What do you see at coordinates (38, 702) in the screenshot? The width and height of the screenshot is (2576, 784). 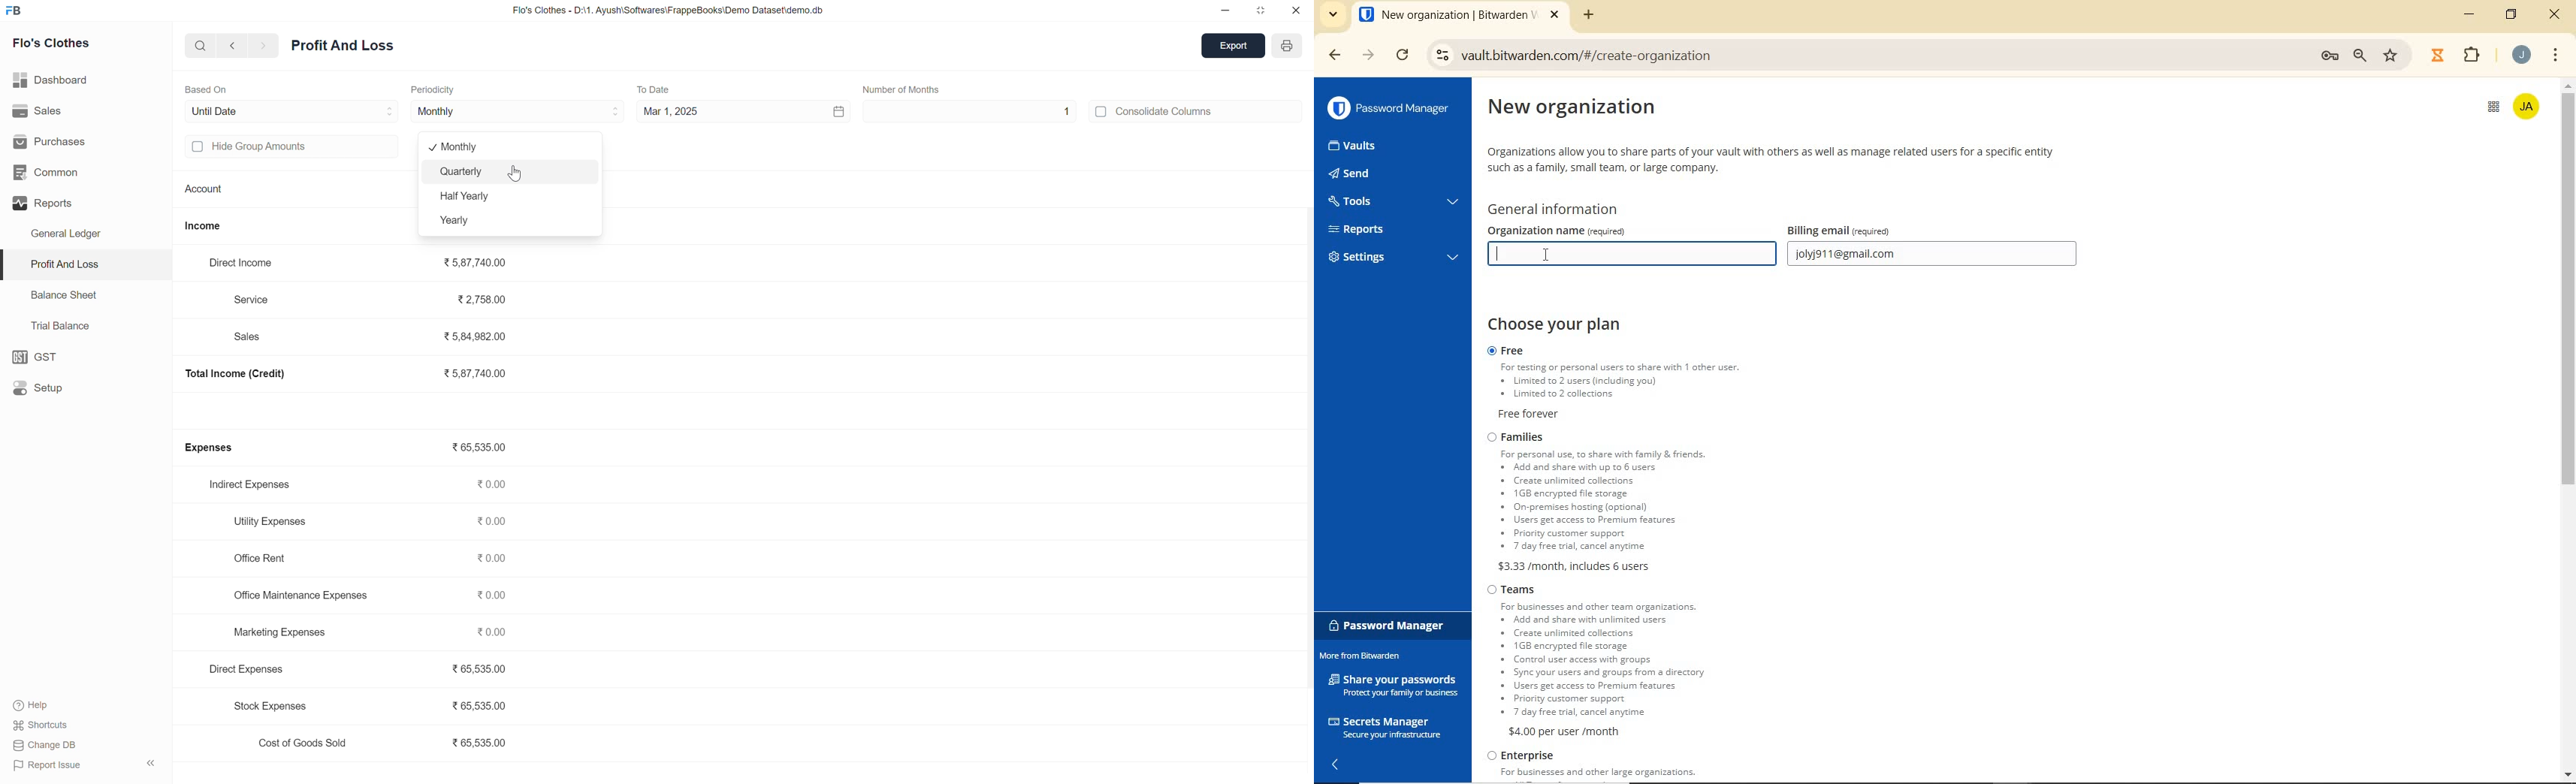 I see `? Help` at bounding box center [38, 702].